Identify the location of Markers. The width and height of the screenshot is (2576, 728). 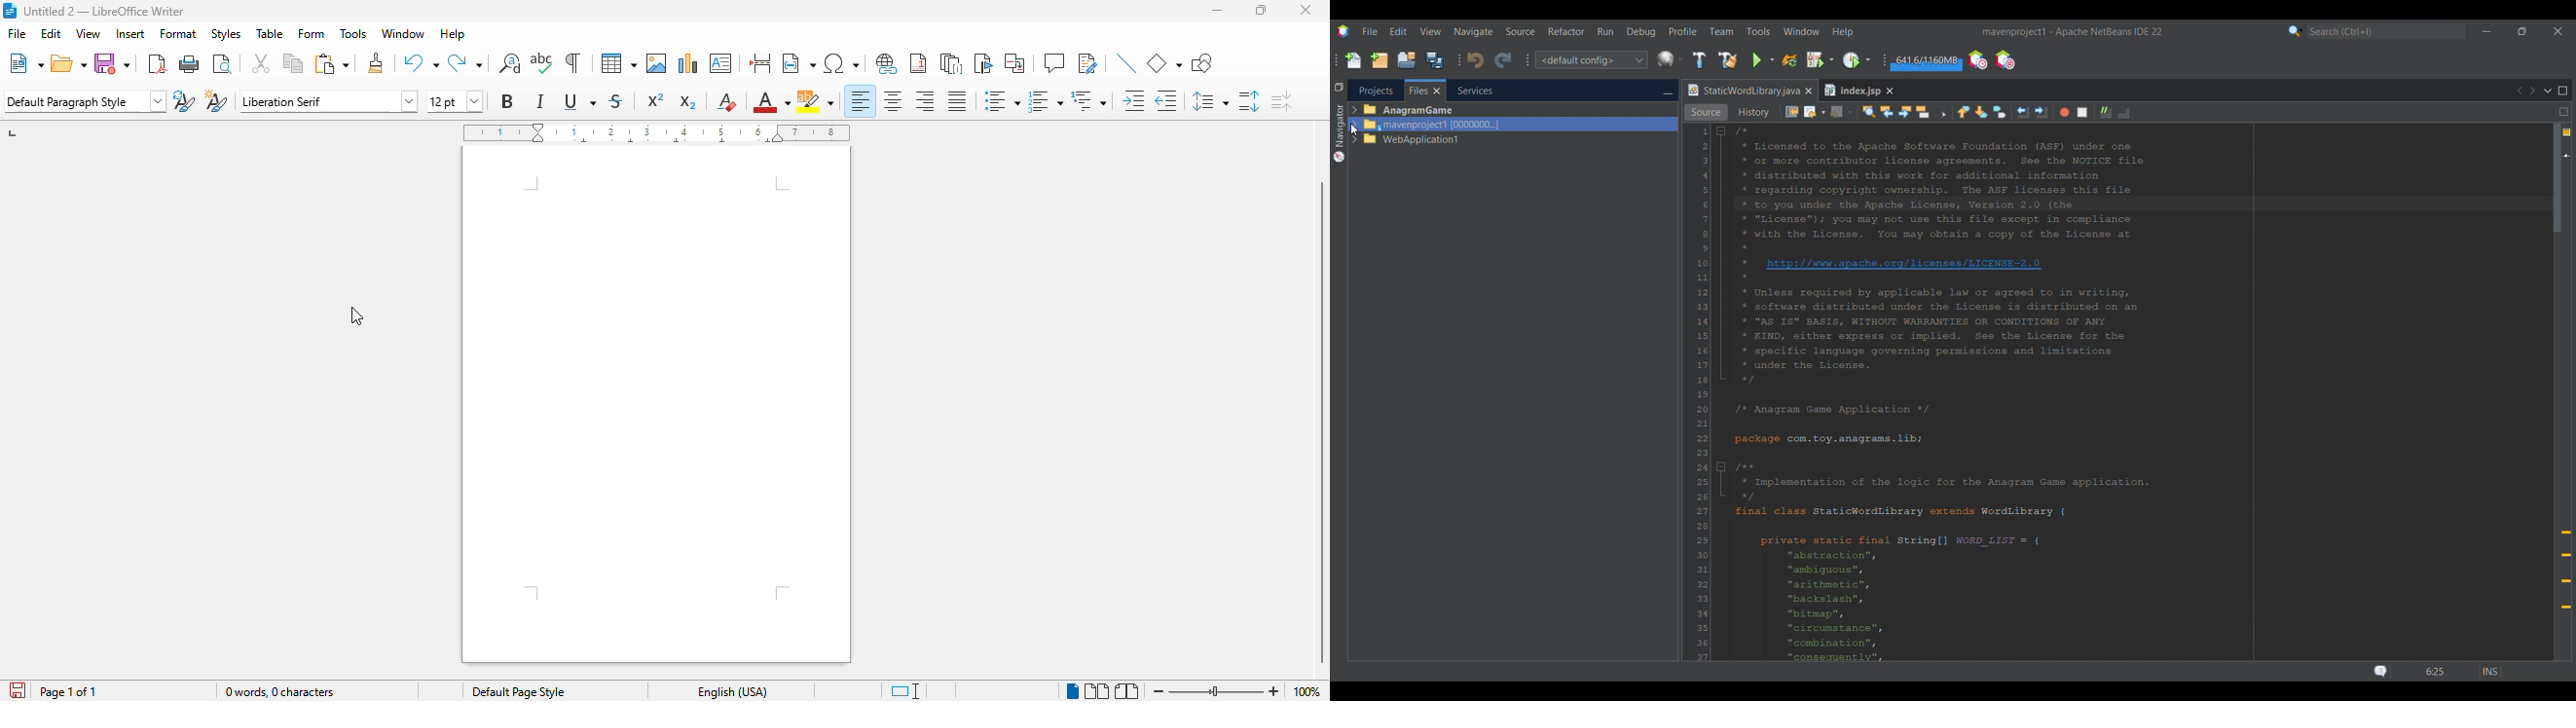
(2566, 570).